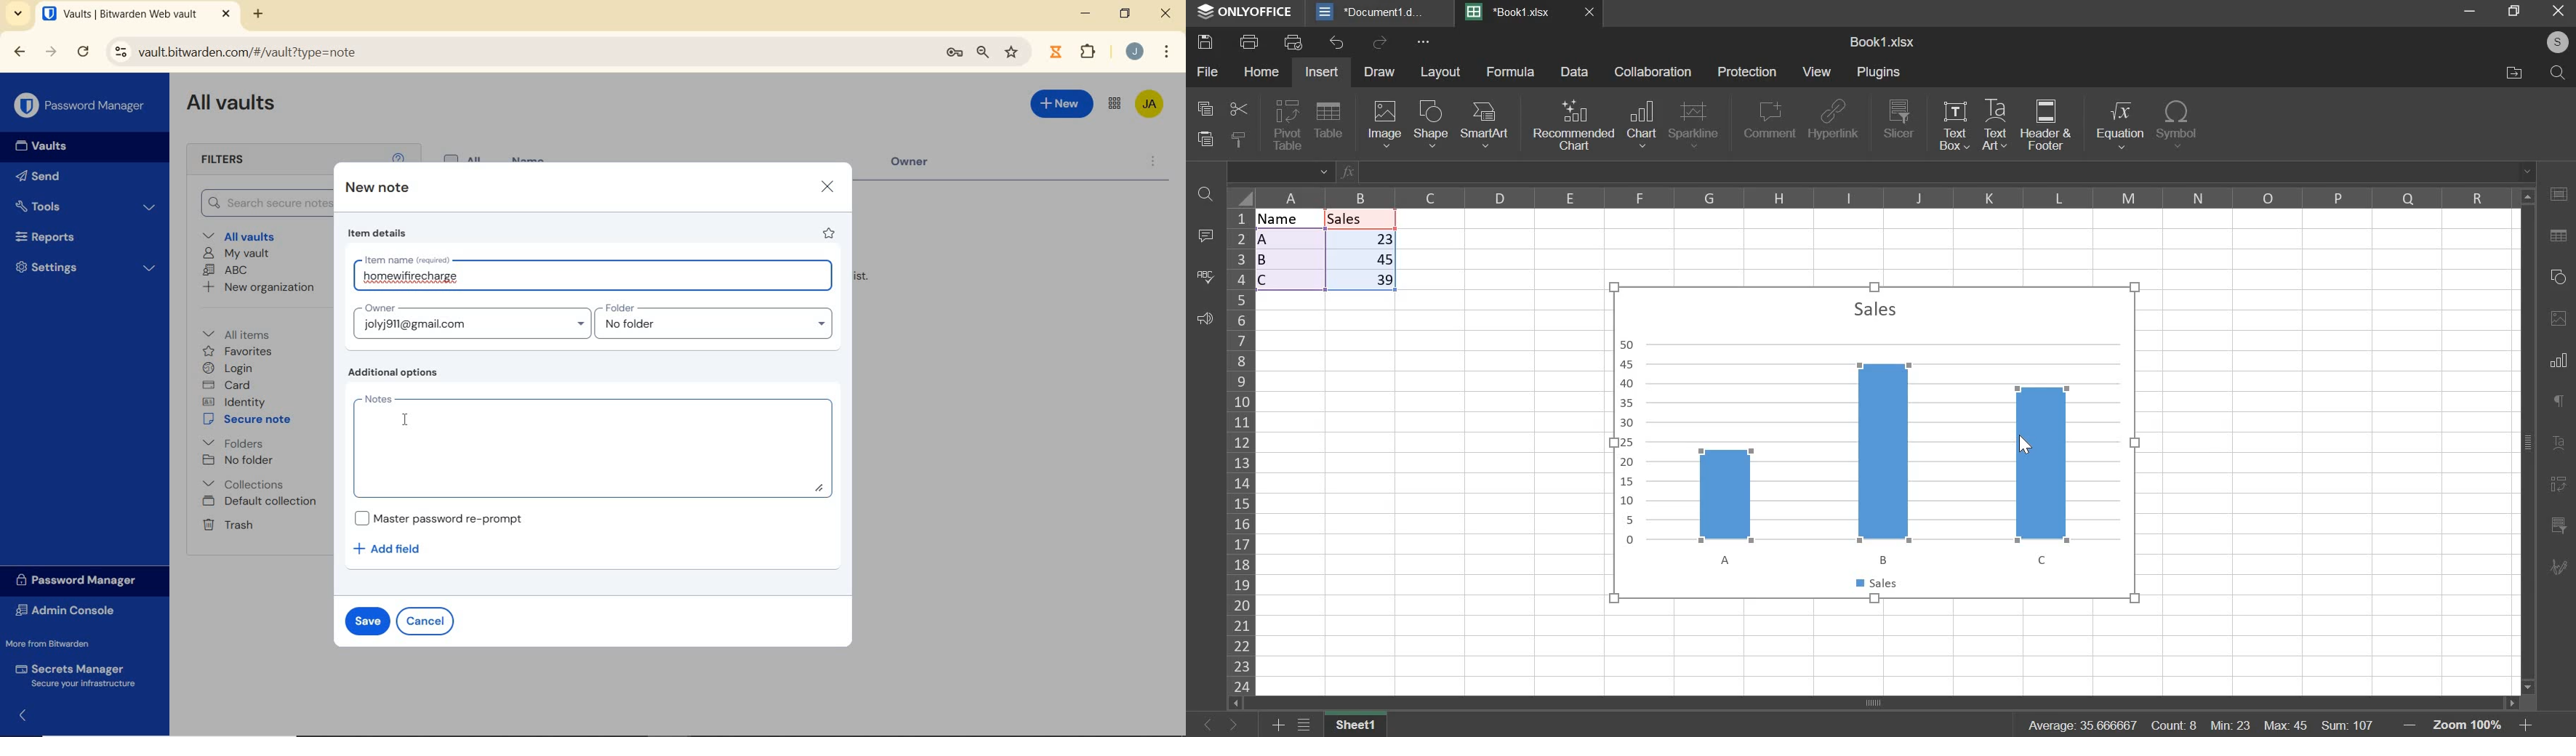 The image size is (2576, 756). I want to click on exit, so click(2557, 15).